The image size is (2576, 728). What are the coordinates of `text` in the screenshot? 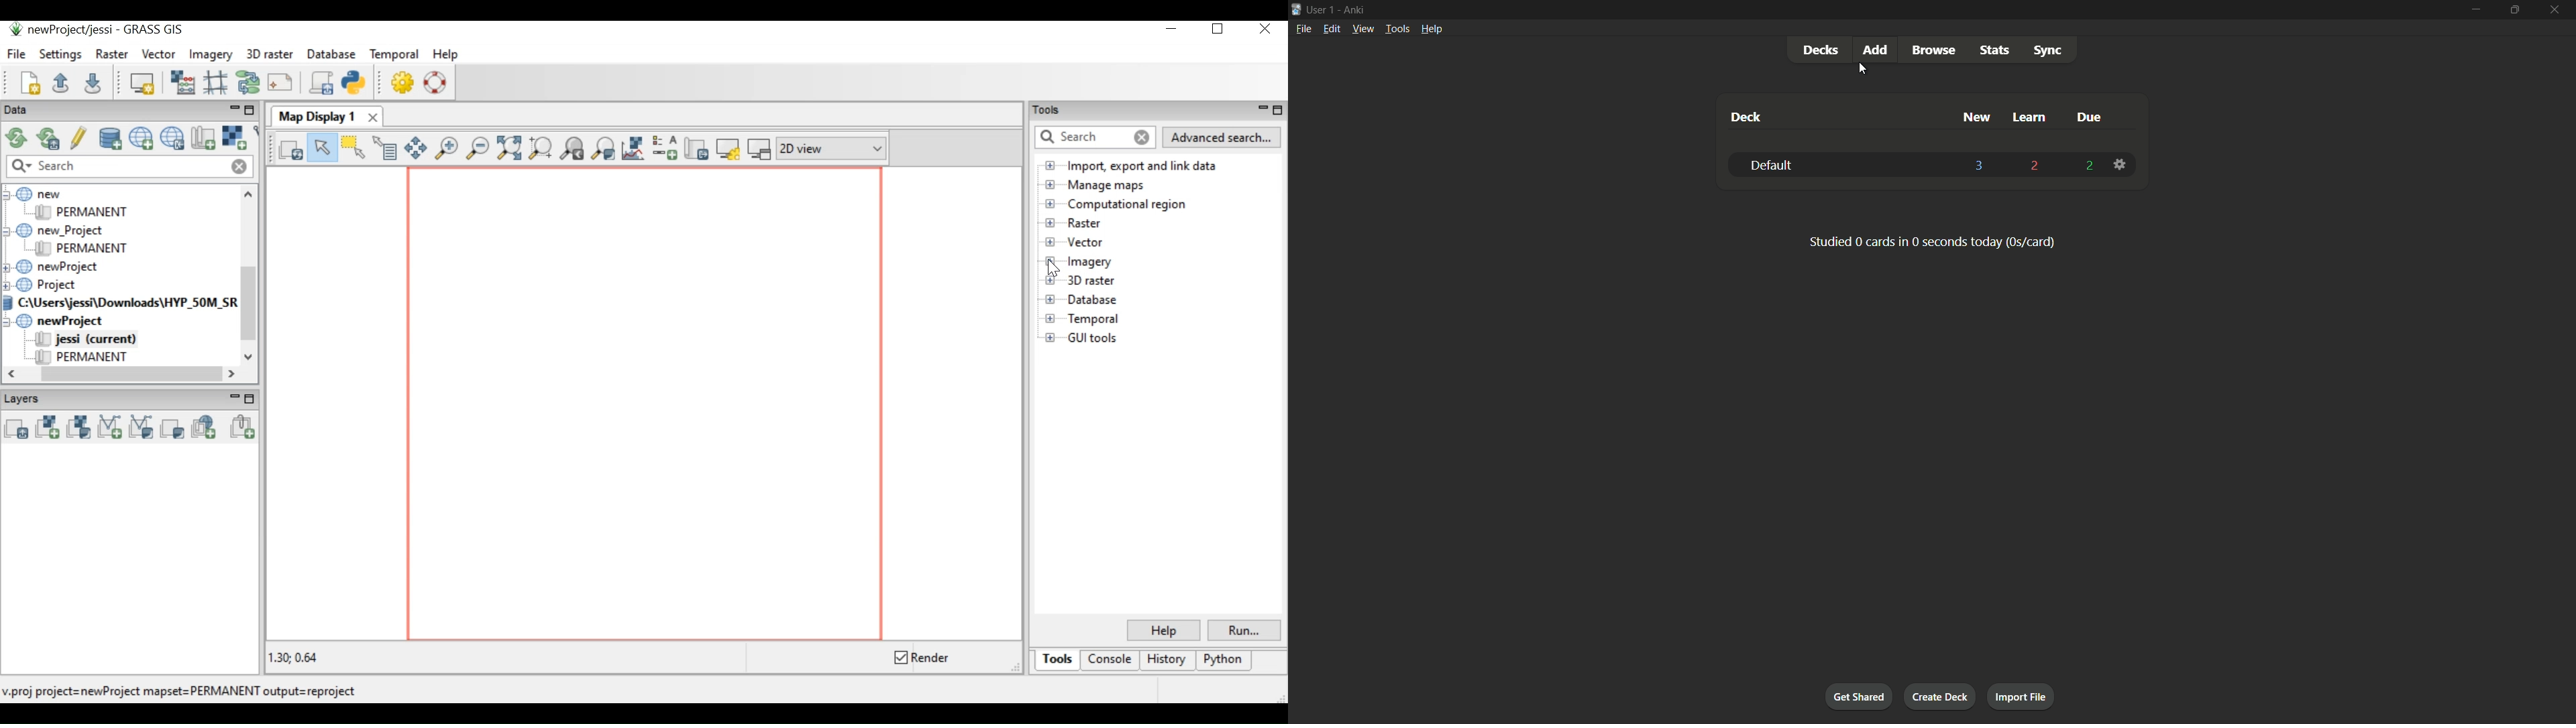 It's located at (1933, 242).